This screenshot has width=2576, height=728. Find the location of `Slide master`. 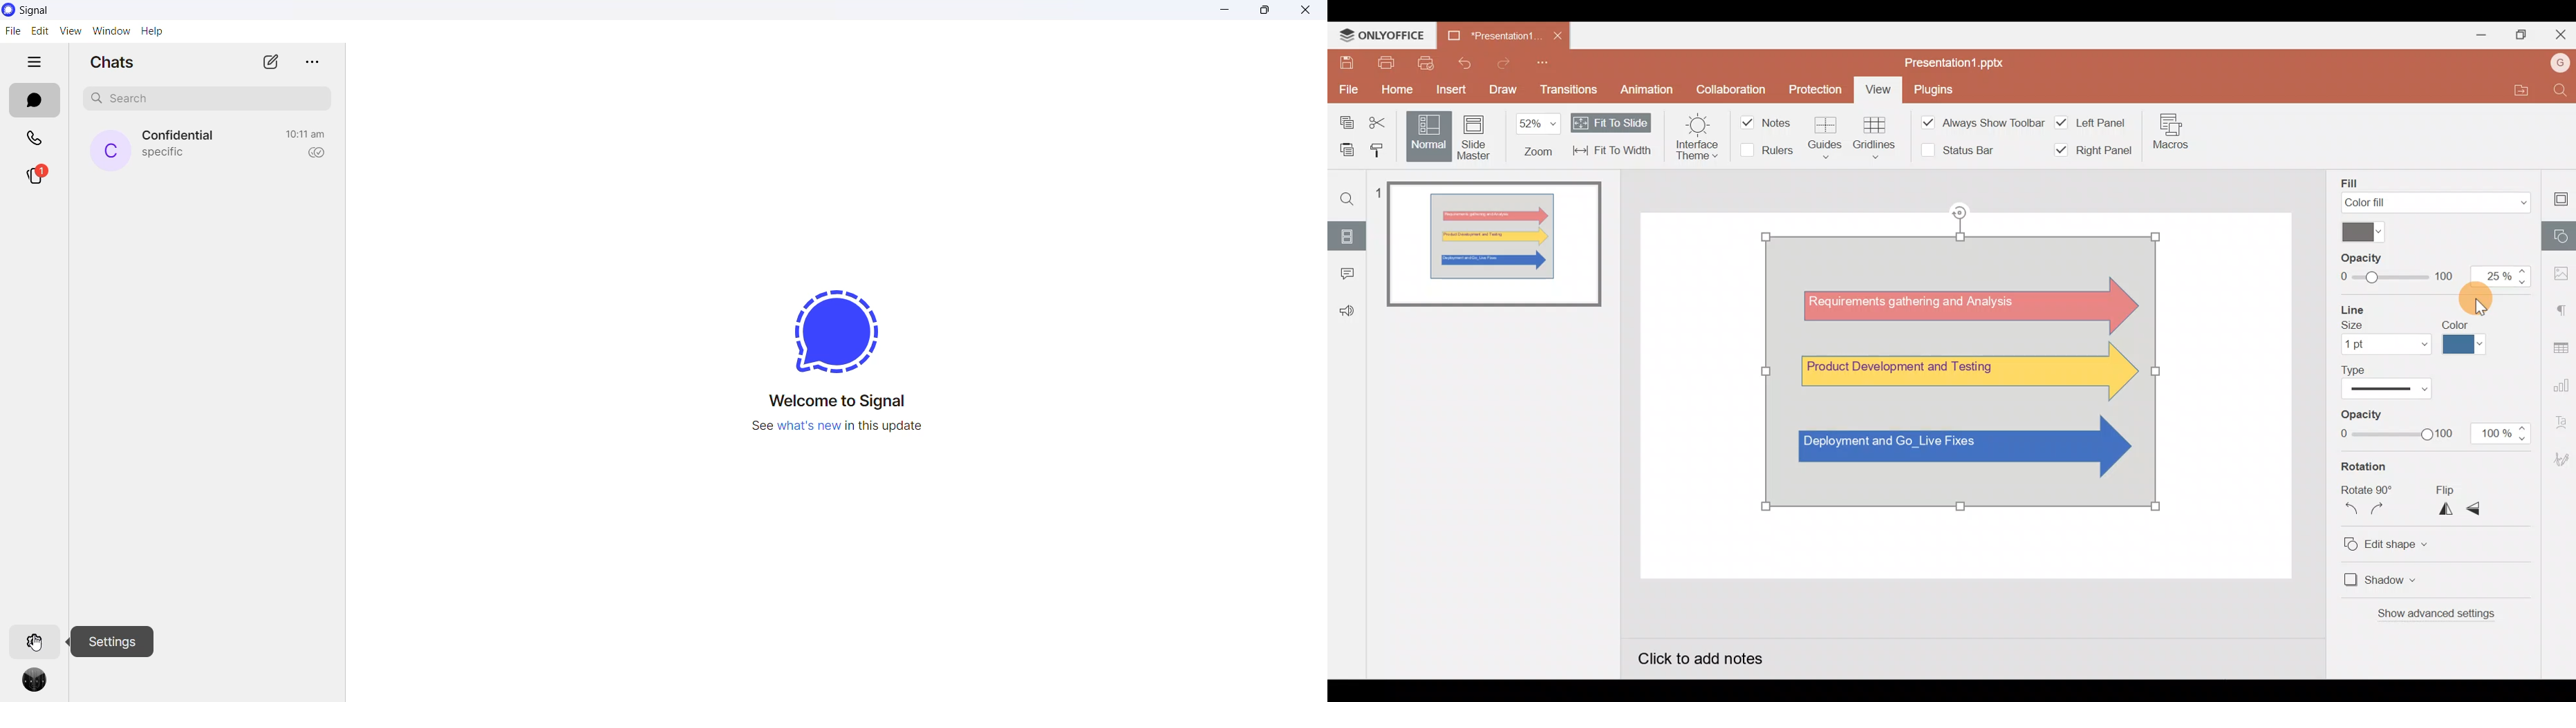

Slide master is located at coordinates (1474, 137).